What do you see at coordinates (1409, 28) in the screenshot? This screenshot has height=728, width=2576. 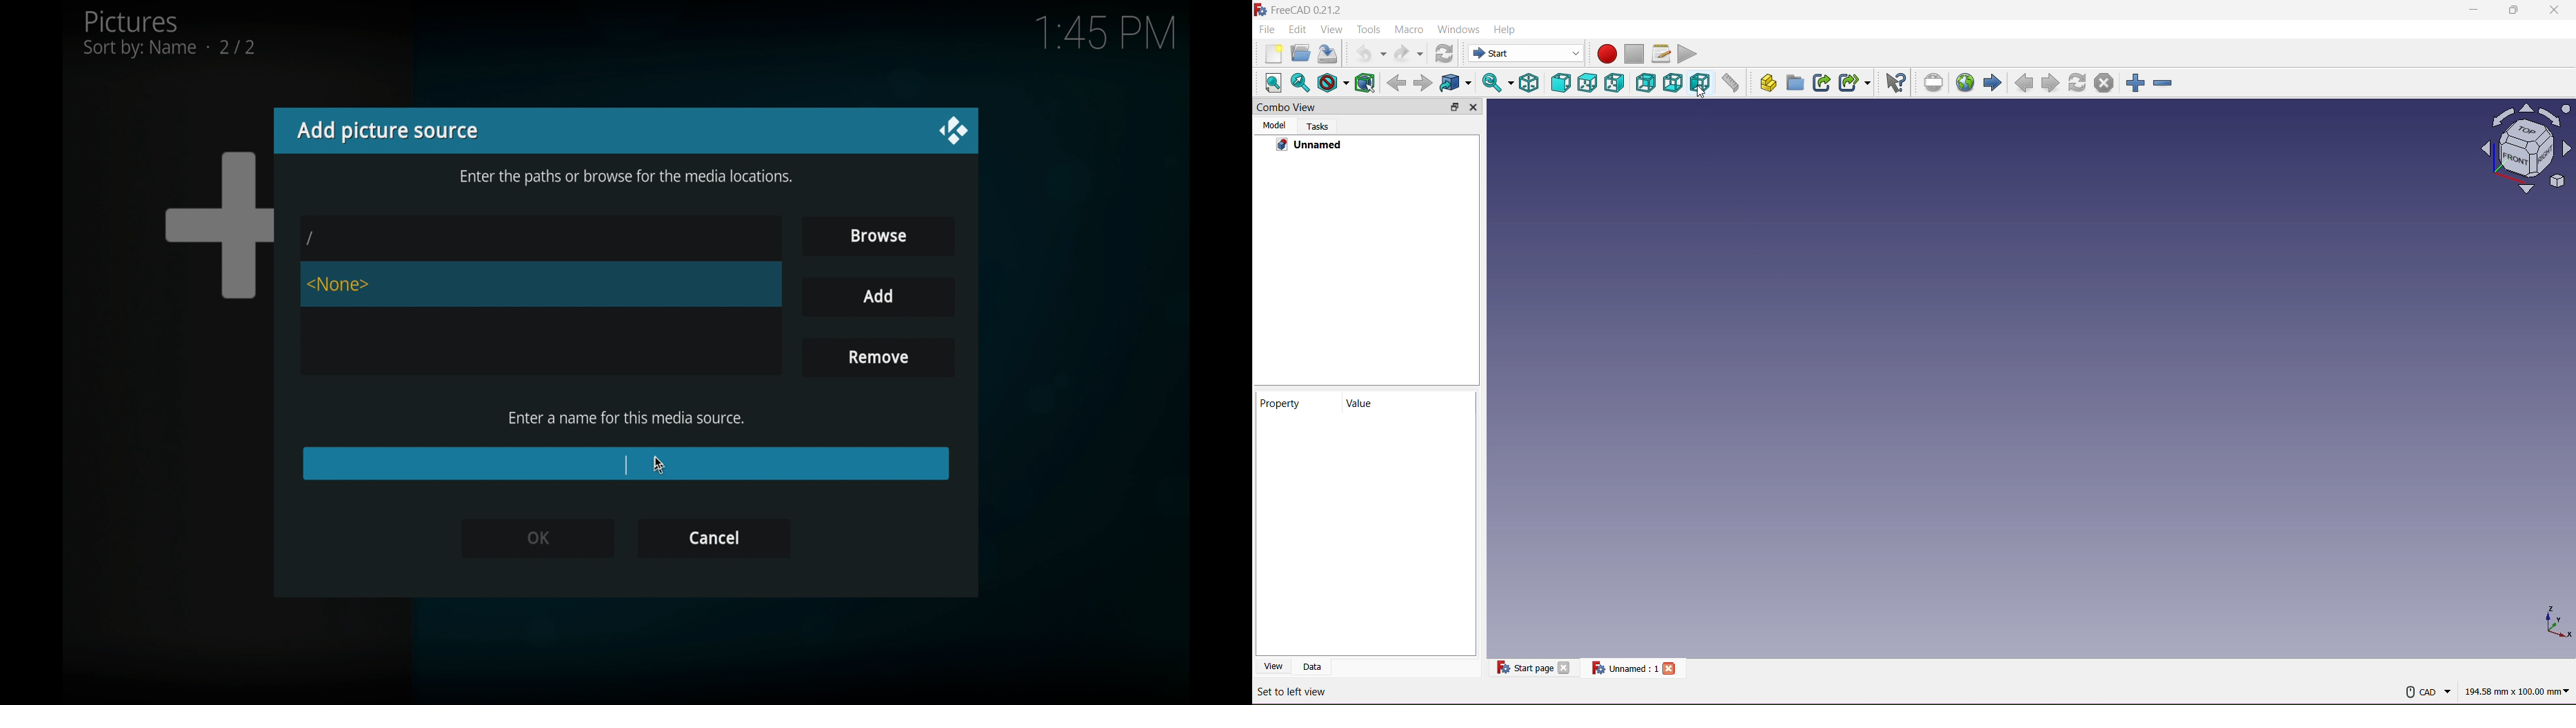 I see `Macro` at bounding box center [1409, 28].